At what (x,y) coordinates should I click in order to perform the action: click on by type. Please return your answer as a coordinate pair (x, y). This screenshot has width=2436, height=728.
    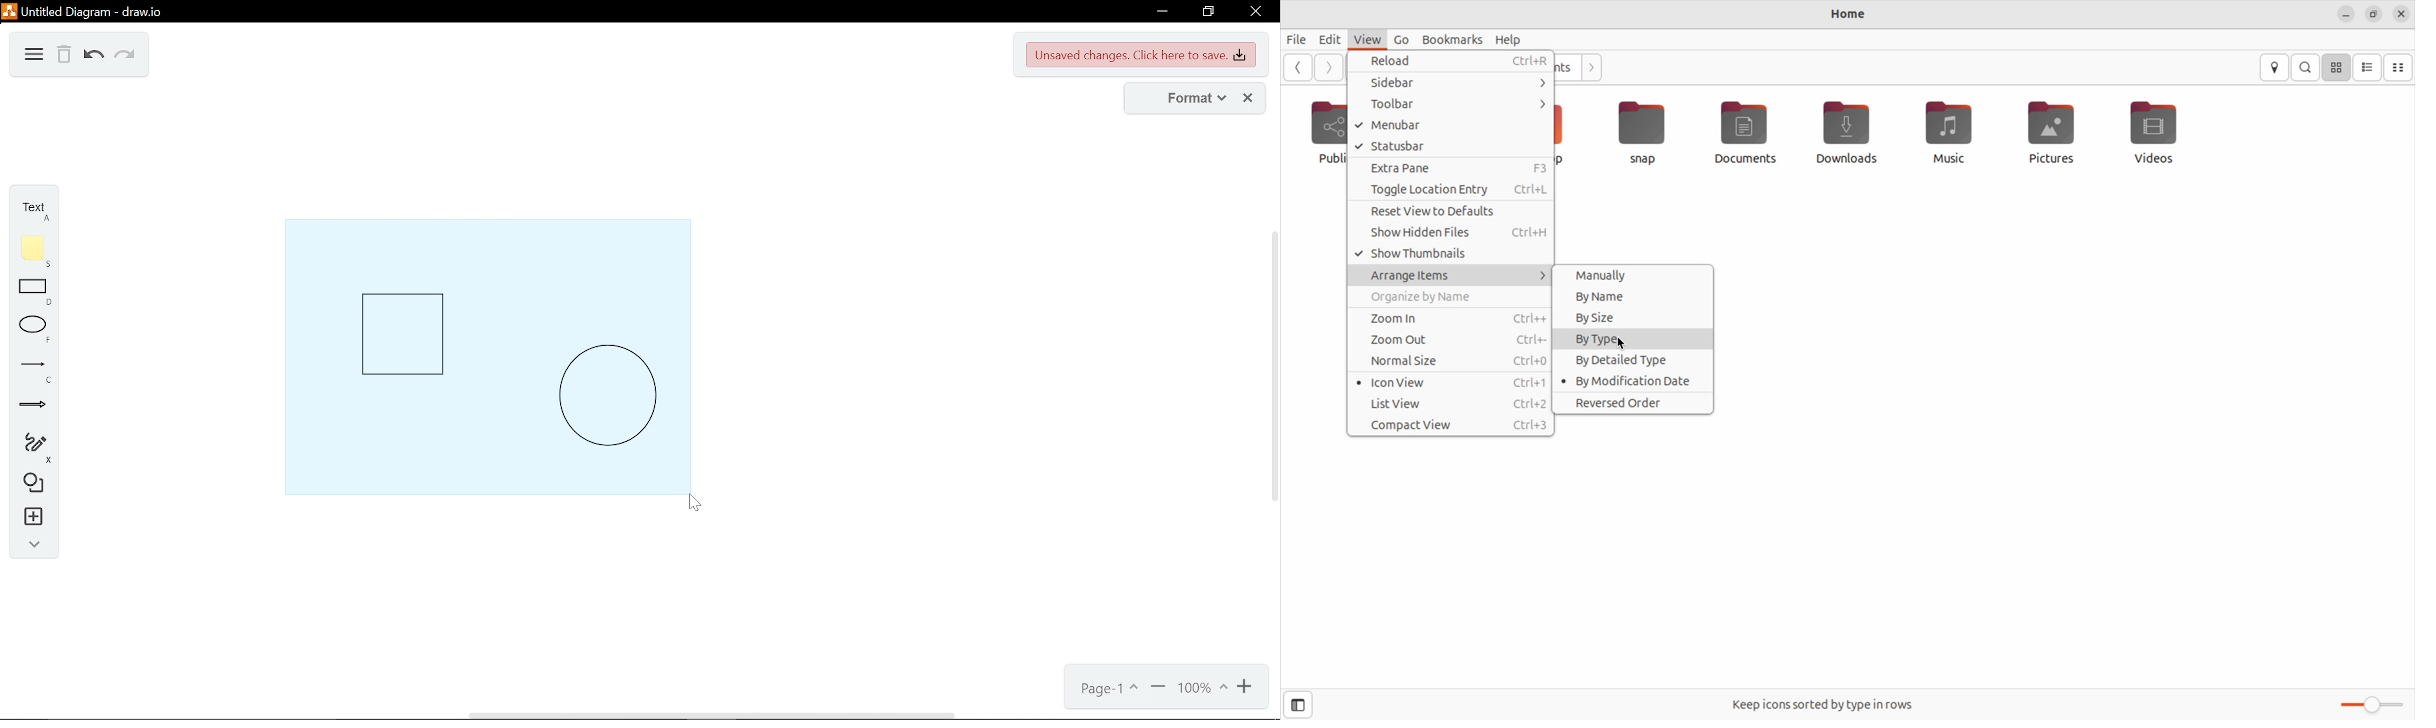
    Looking at the image, I should click on (1633, 339).